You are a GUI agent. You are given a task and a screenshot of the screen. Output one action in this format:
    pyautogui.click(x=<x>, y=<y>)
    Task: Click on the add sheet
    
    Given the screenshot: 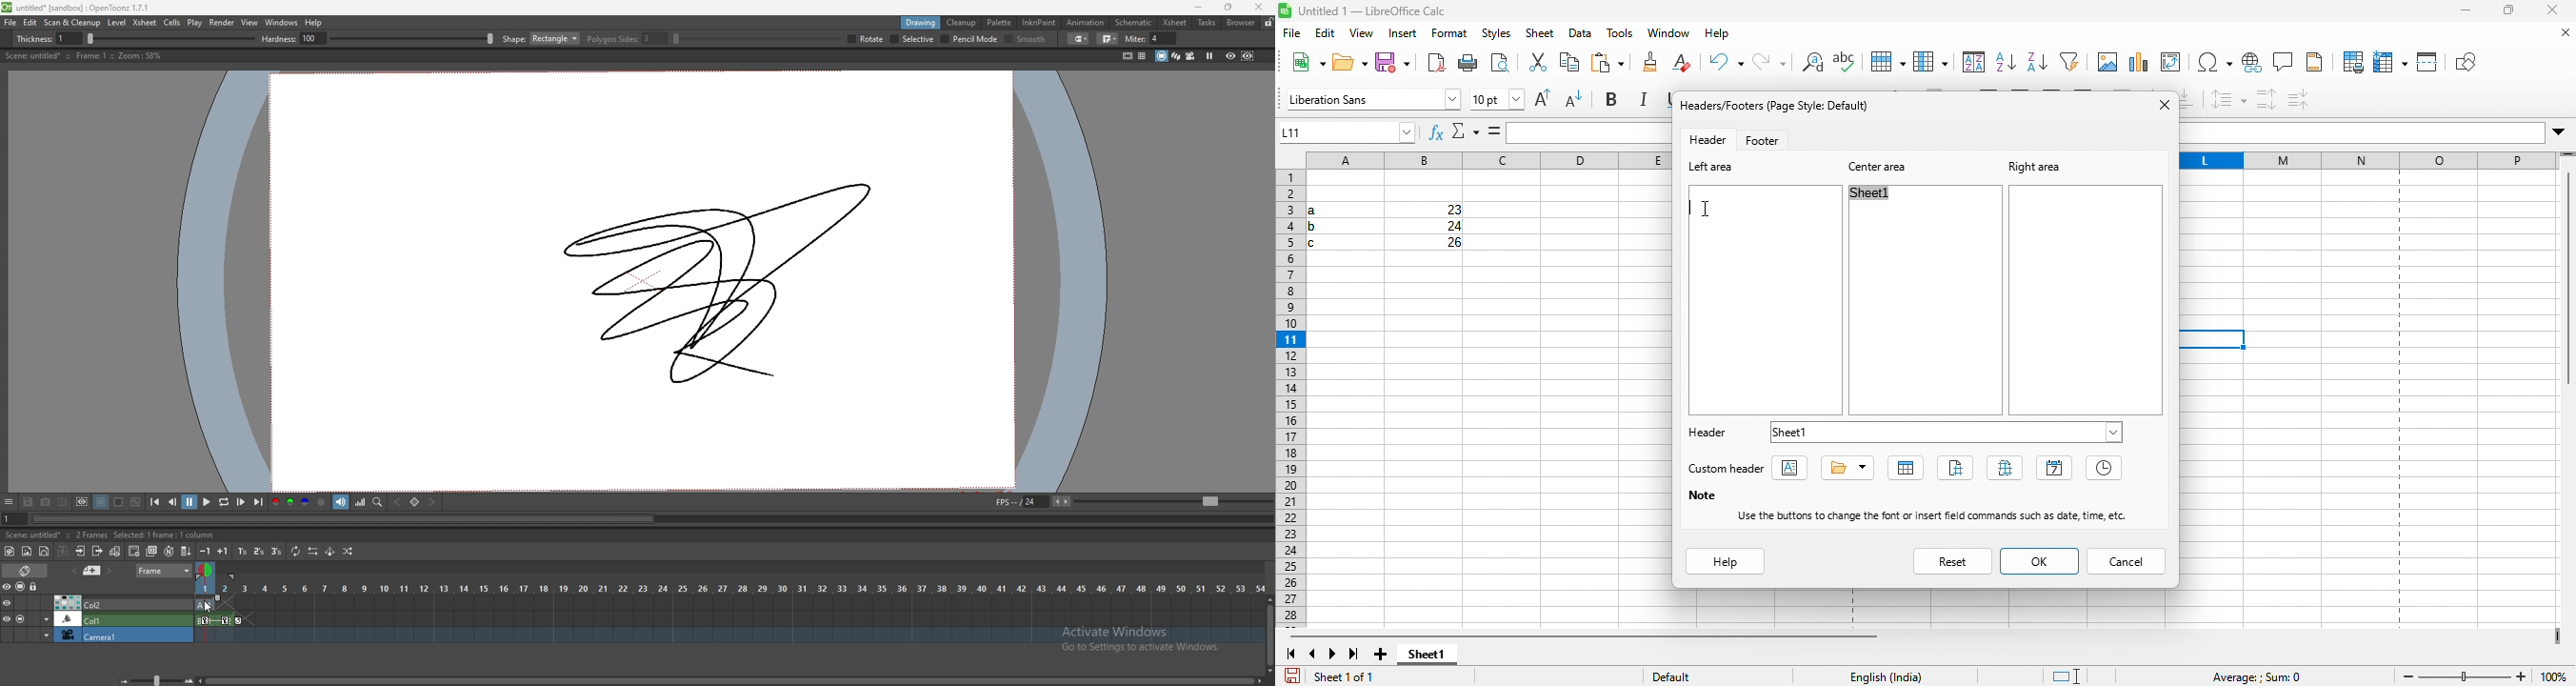 What is the action you would take?
    pyautogui.click(x=1383, y=649)
    